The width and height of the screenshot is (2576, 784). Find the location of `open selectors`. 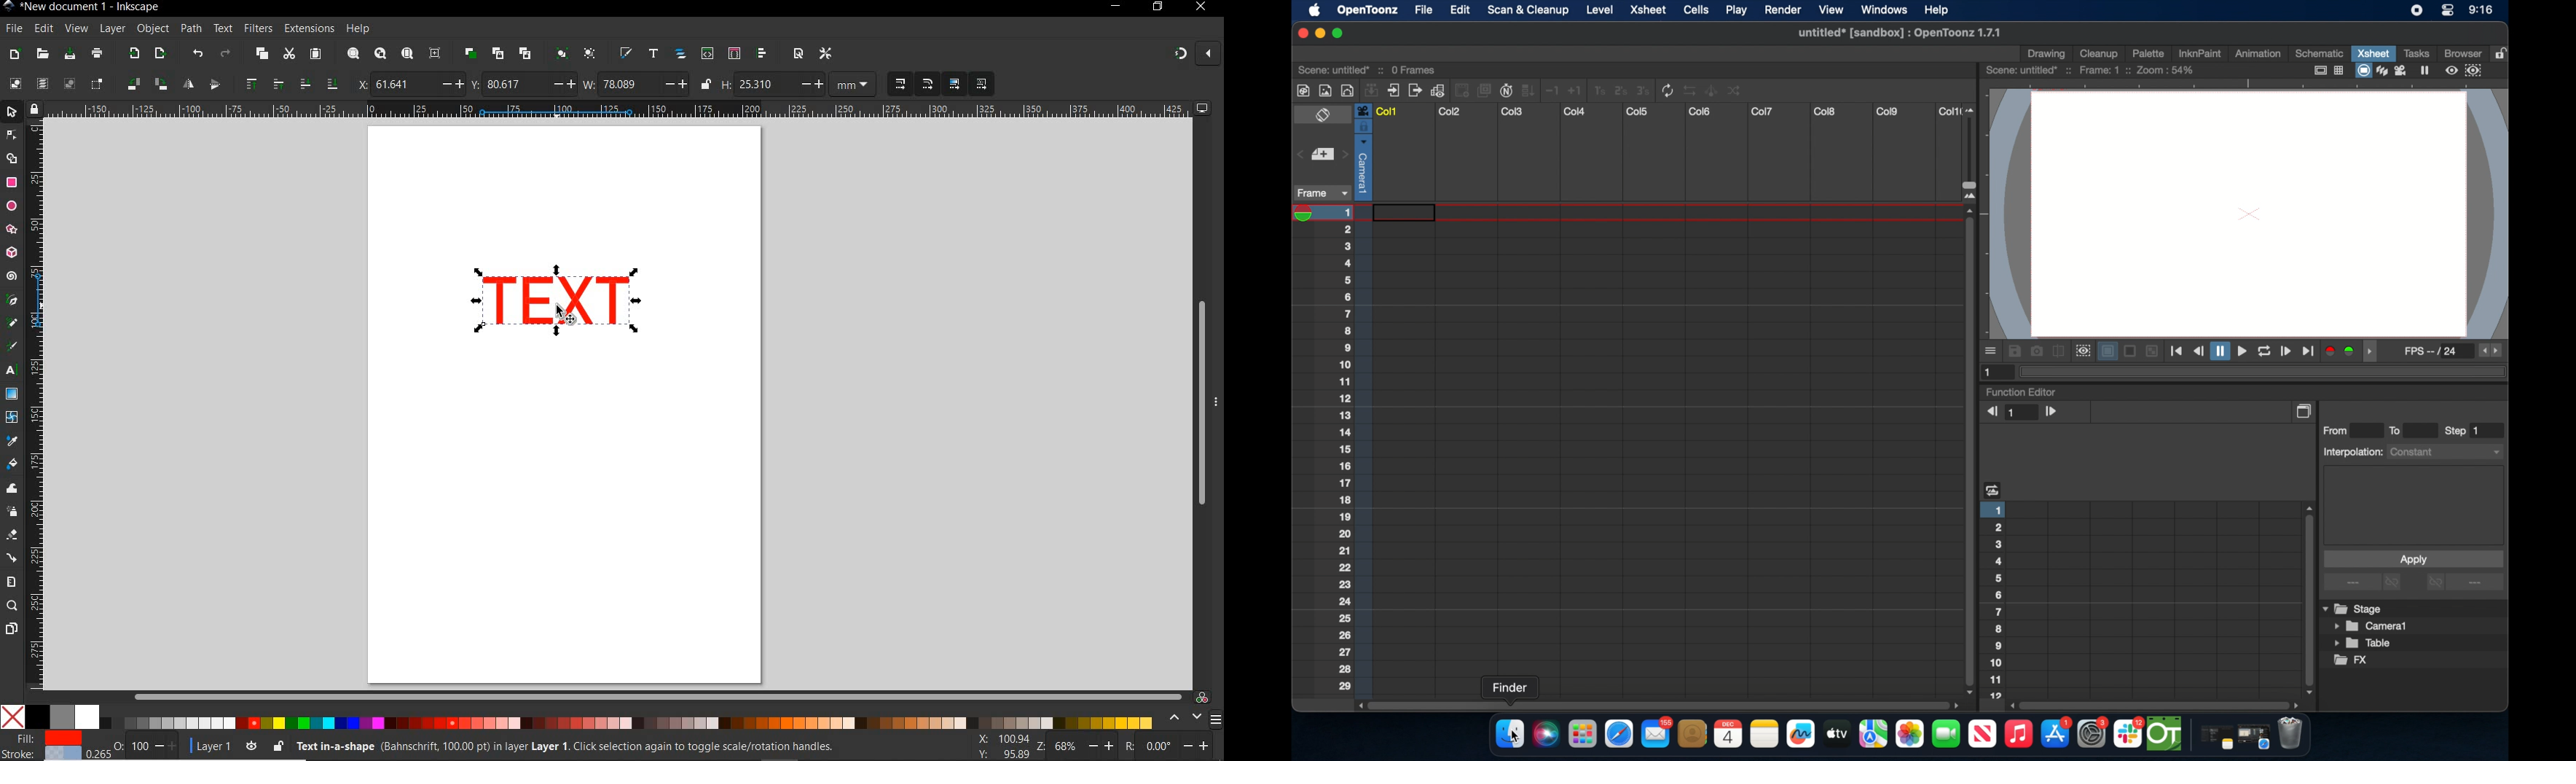

open selectors is located at coordinates (734, 54).